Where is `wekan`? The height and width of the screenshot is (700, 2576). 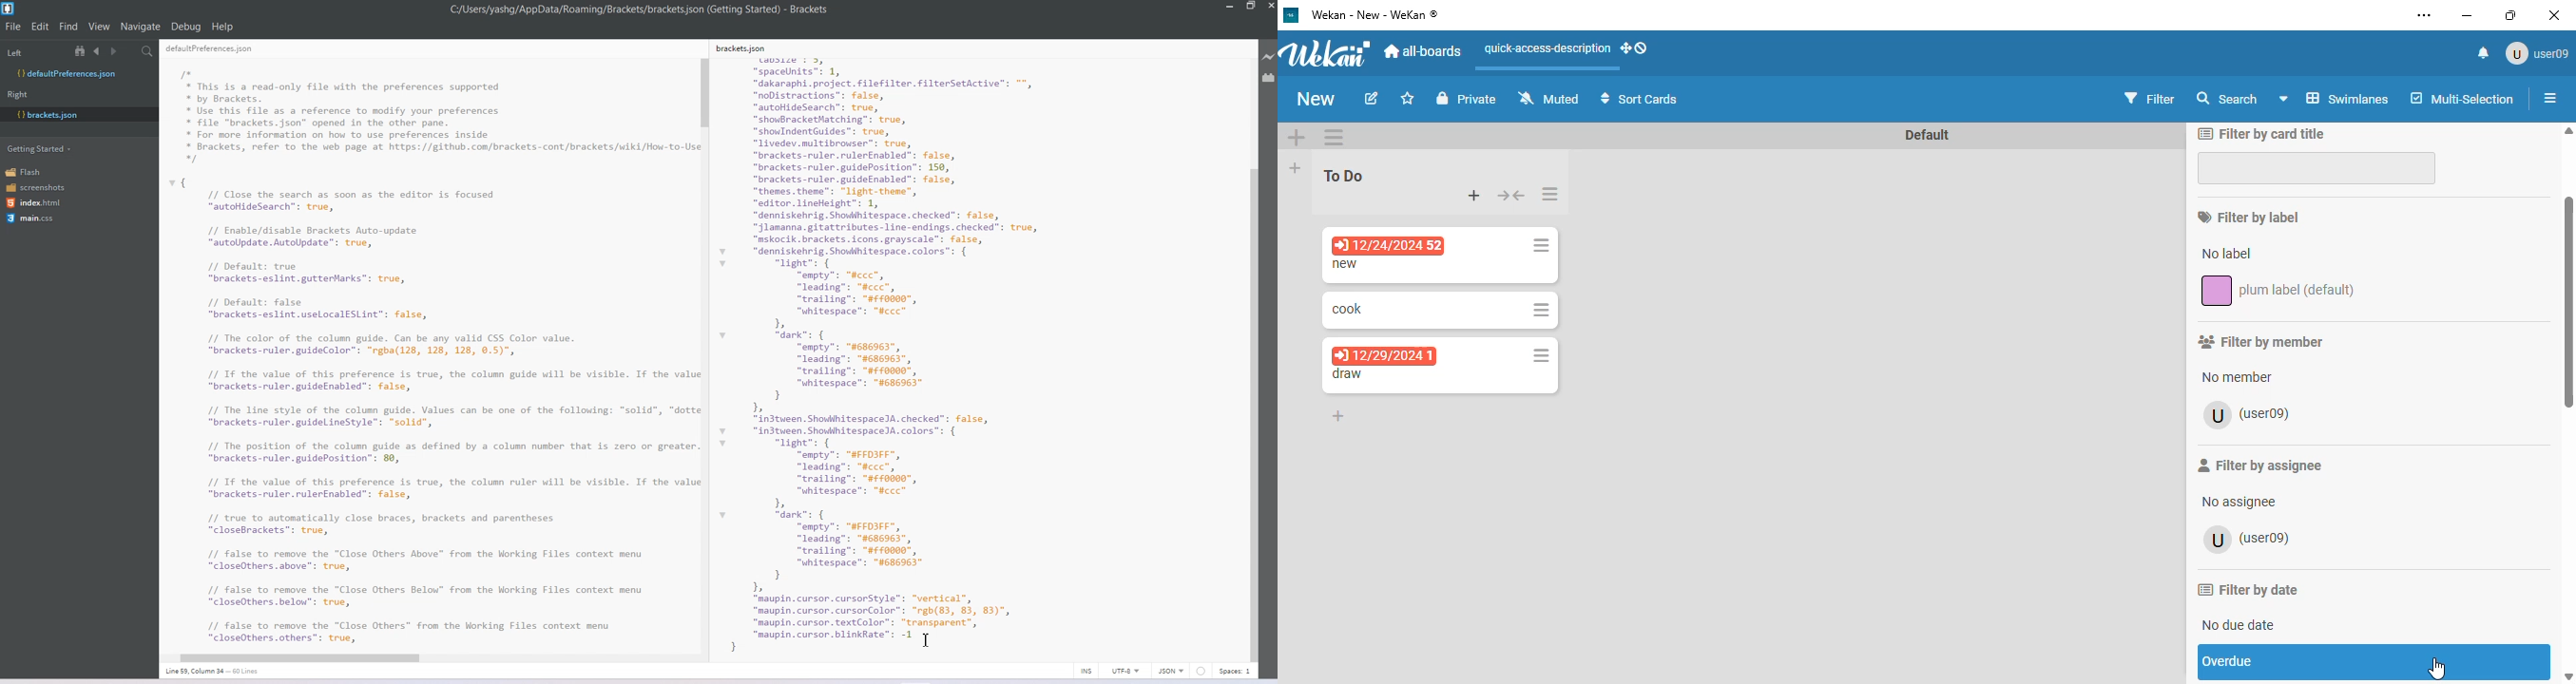
wekan is located at coordinates (1326, 52).